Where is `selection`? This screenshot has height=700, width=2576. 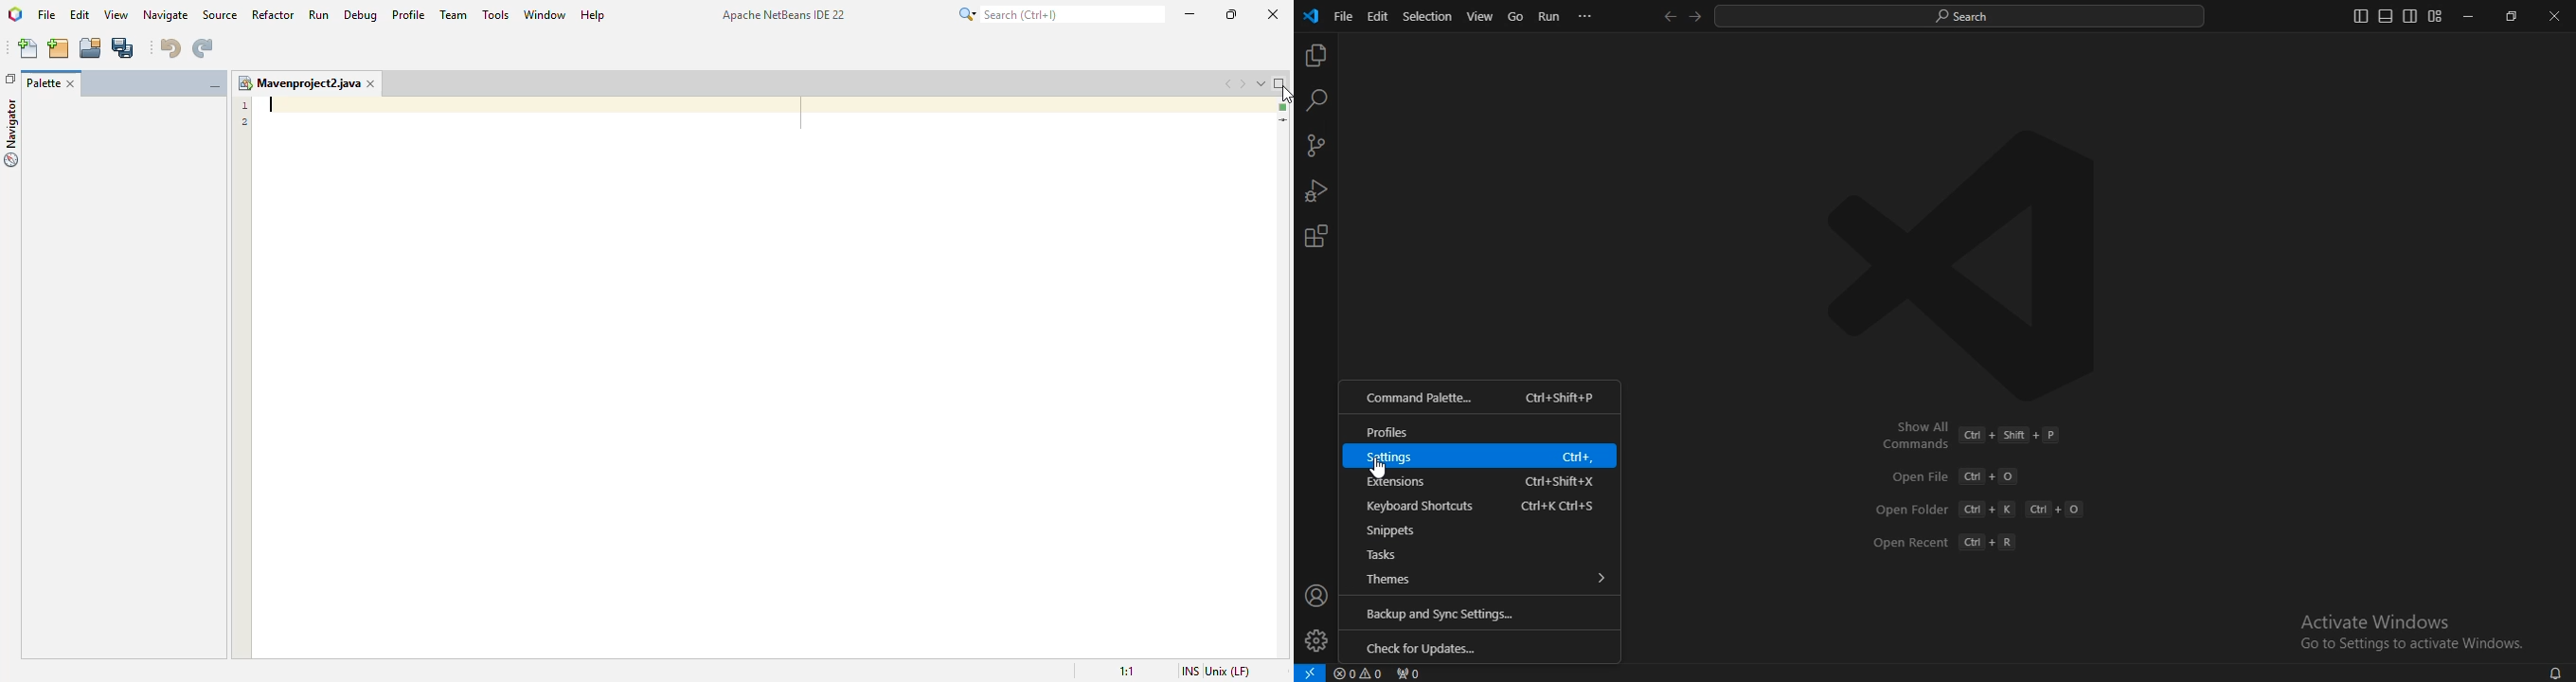
selection is located at coordinates (1428, 15).